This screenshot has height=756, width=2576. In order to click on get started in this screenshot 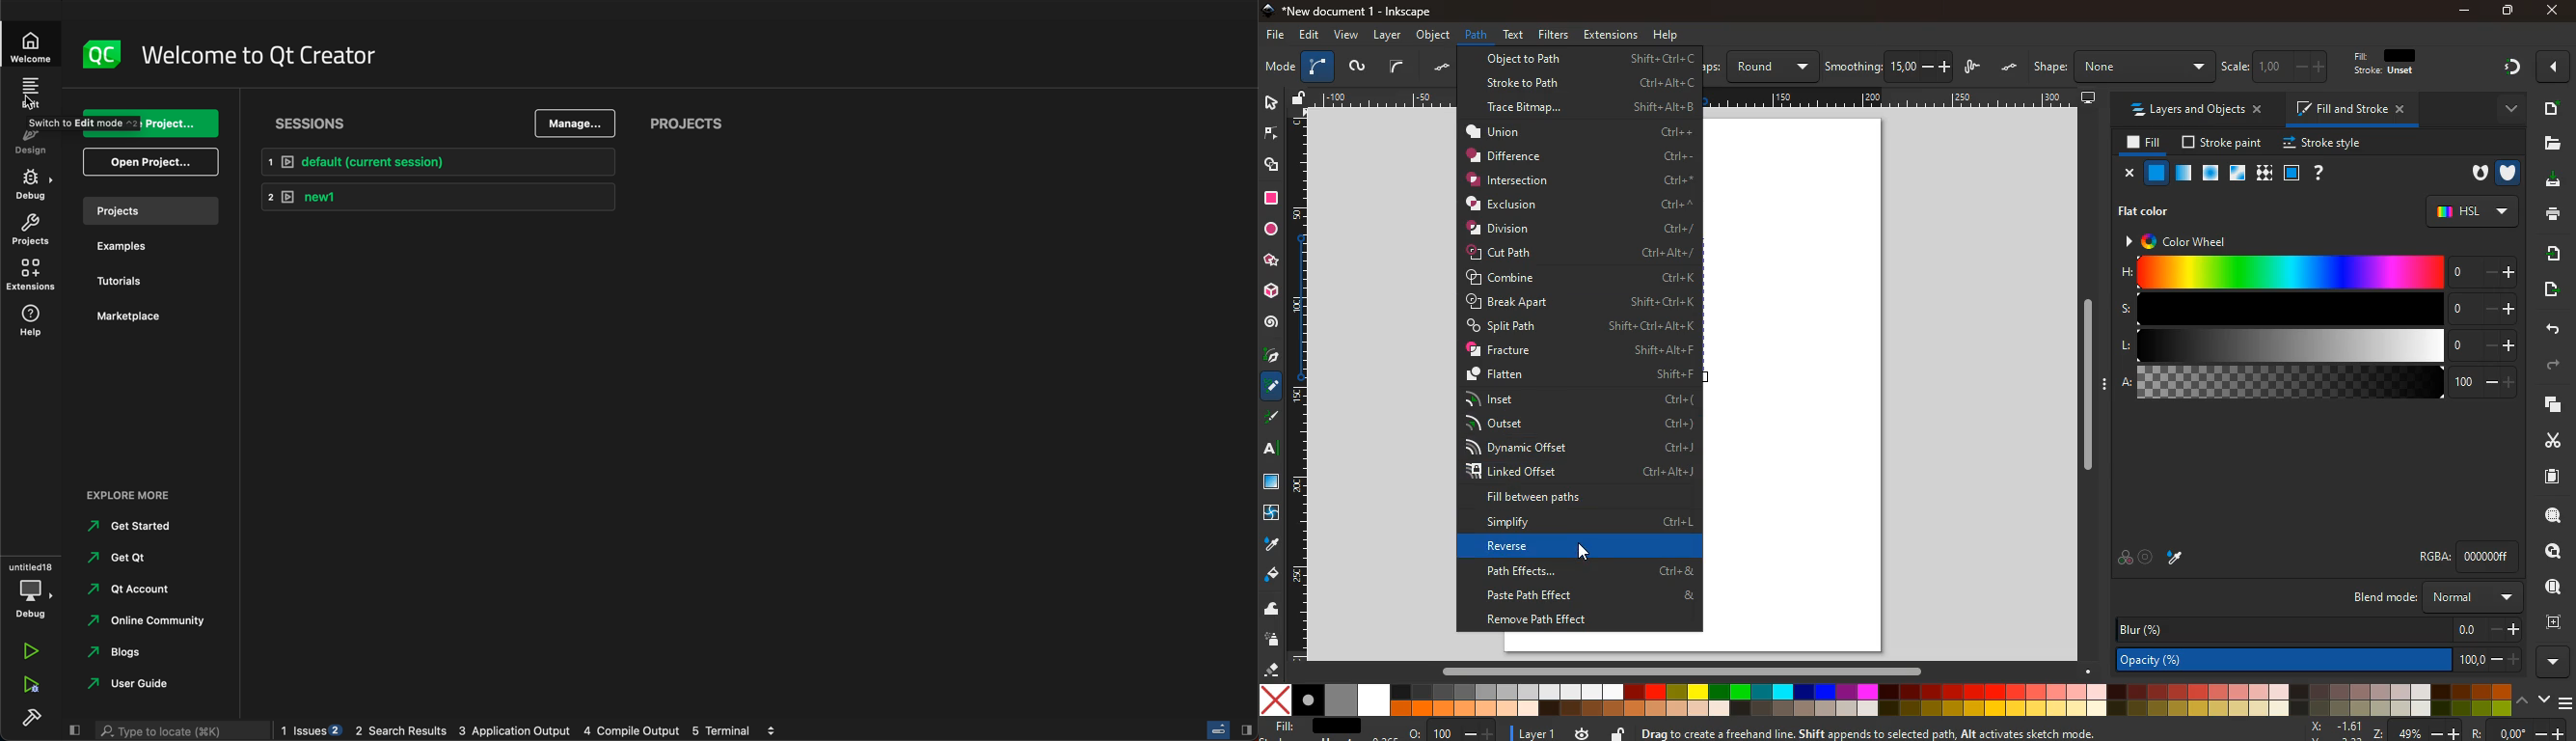, I will do `click(133, 524)`.